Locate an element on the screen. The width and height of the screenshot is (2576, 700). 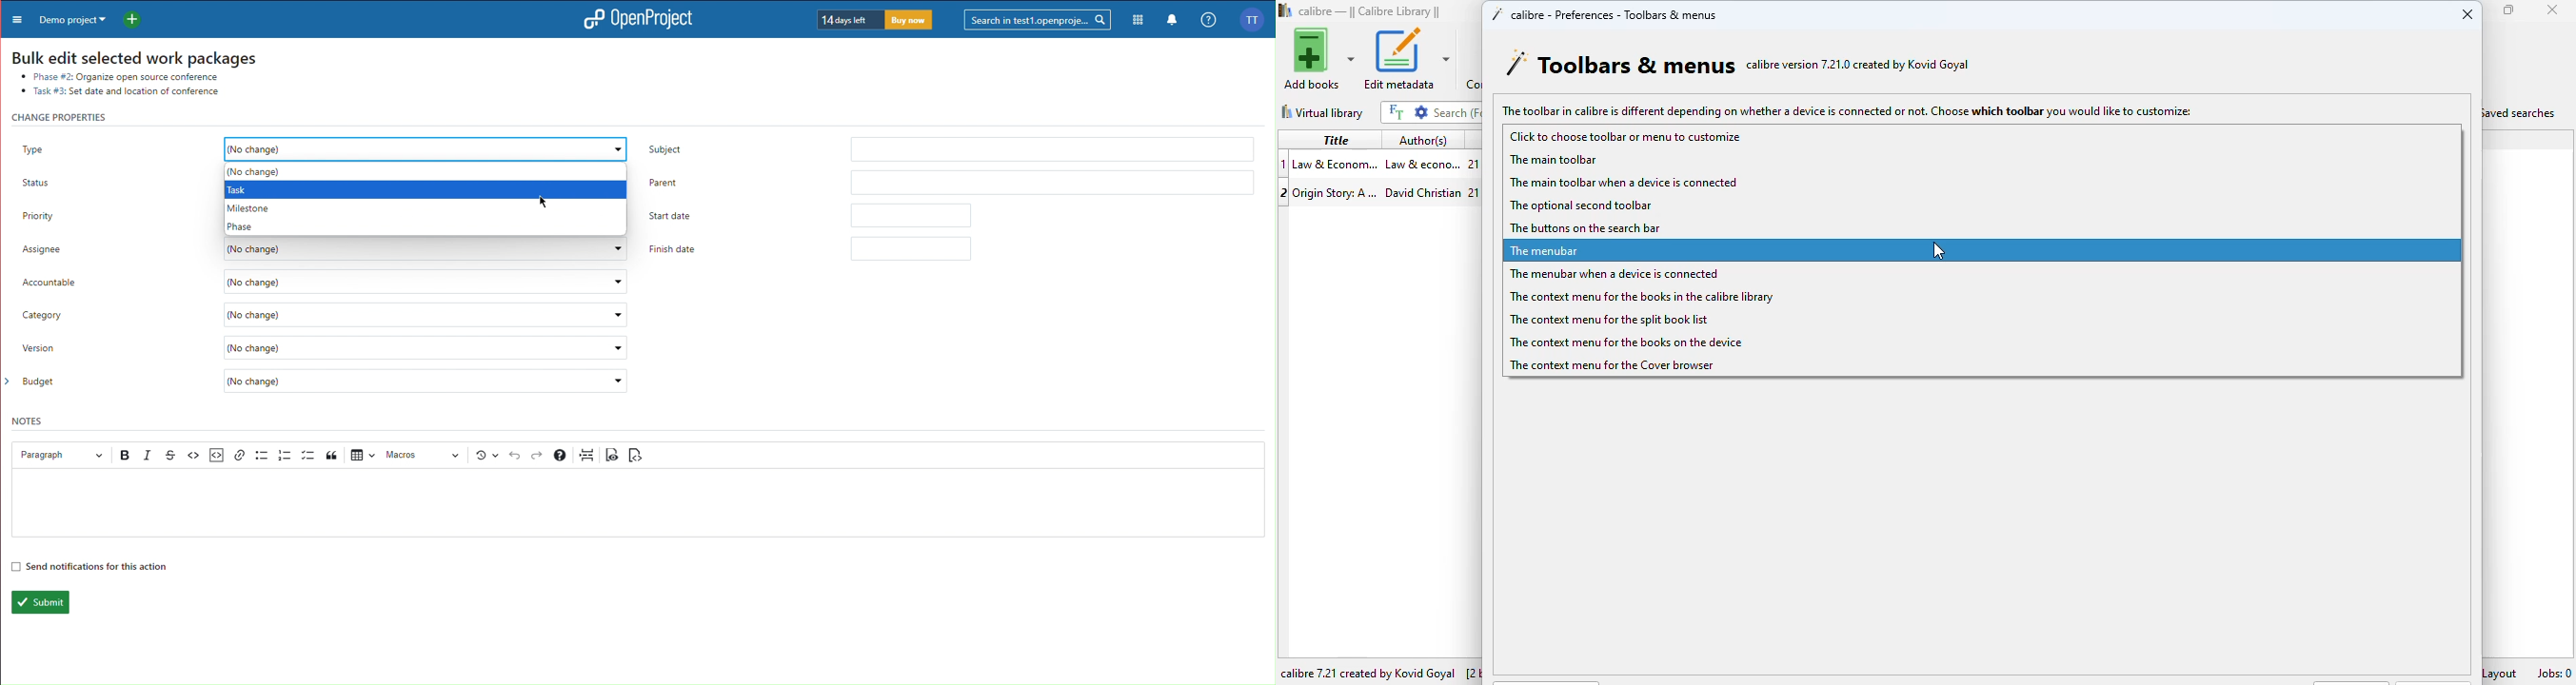
Table is located at coordinates (362, 454).